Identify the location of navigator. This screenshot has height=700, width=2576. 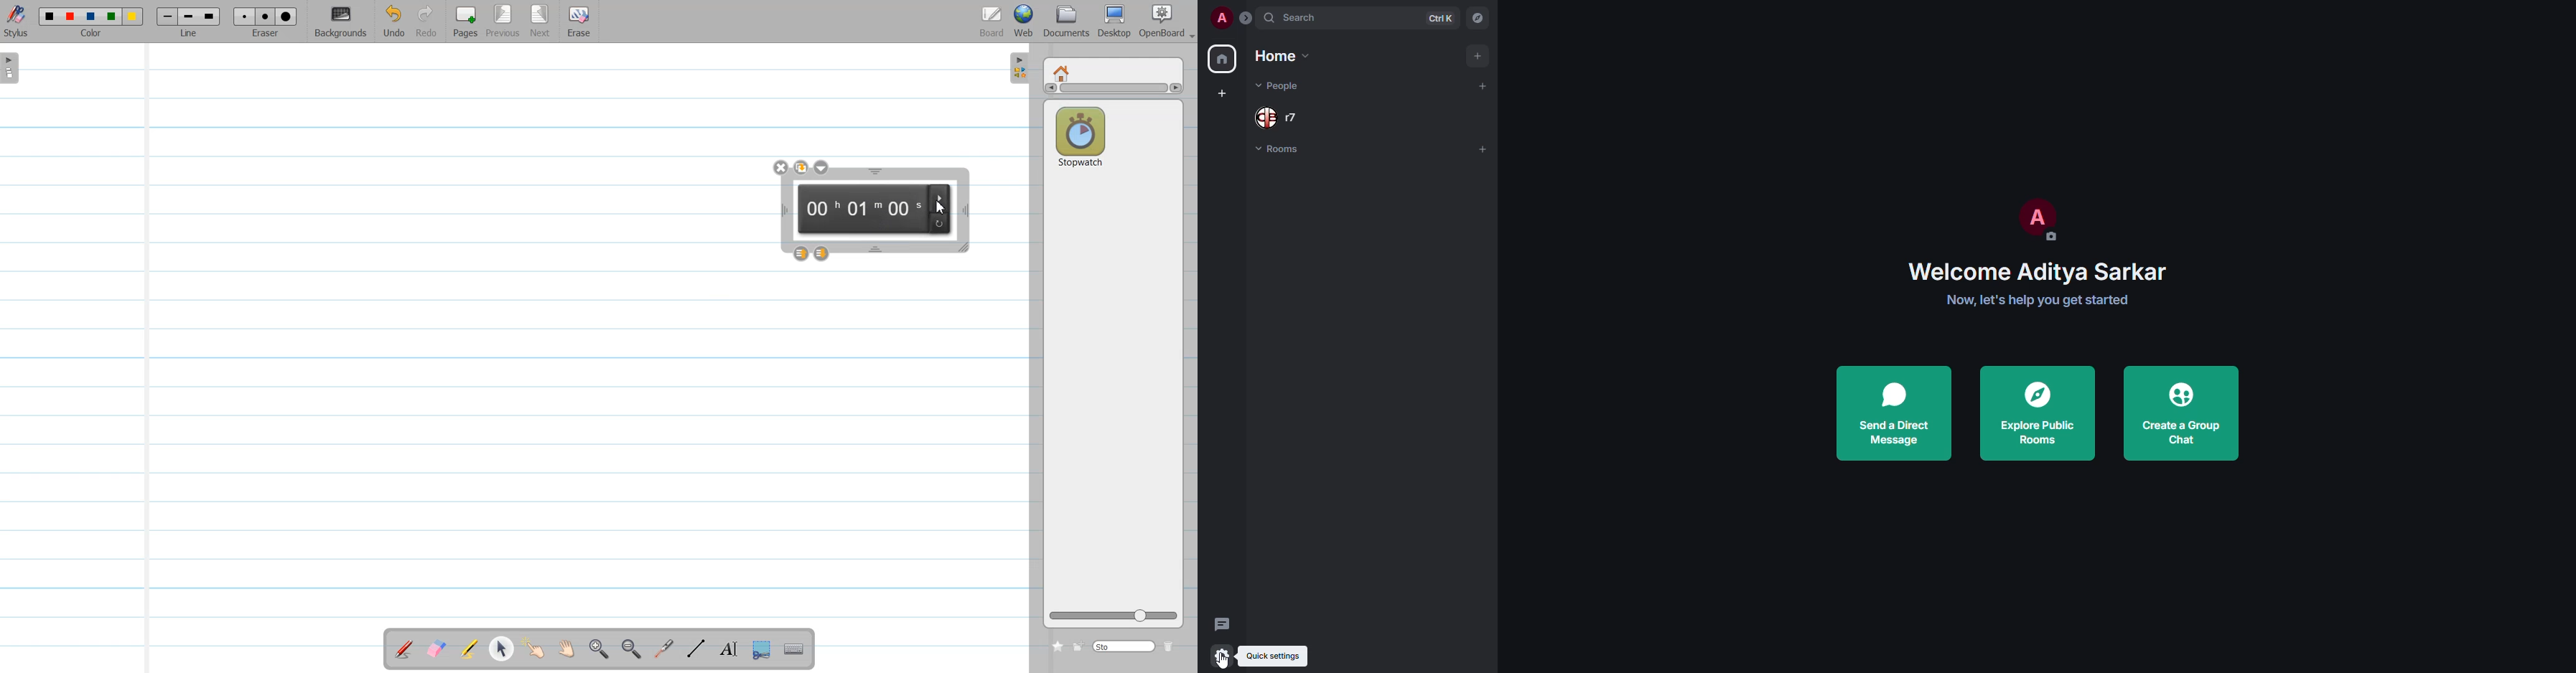
(1482, 18).